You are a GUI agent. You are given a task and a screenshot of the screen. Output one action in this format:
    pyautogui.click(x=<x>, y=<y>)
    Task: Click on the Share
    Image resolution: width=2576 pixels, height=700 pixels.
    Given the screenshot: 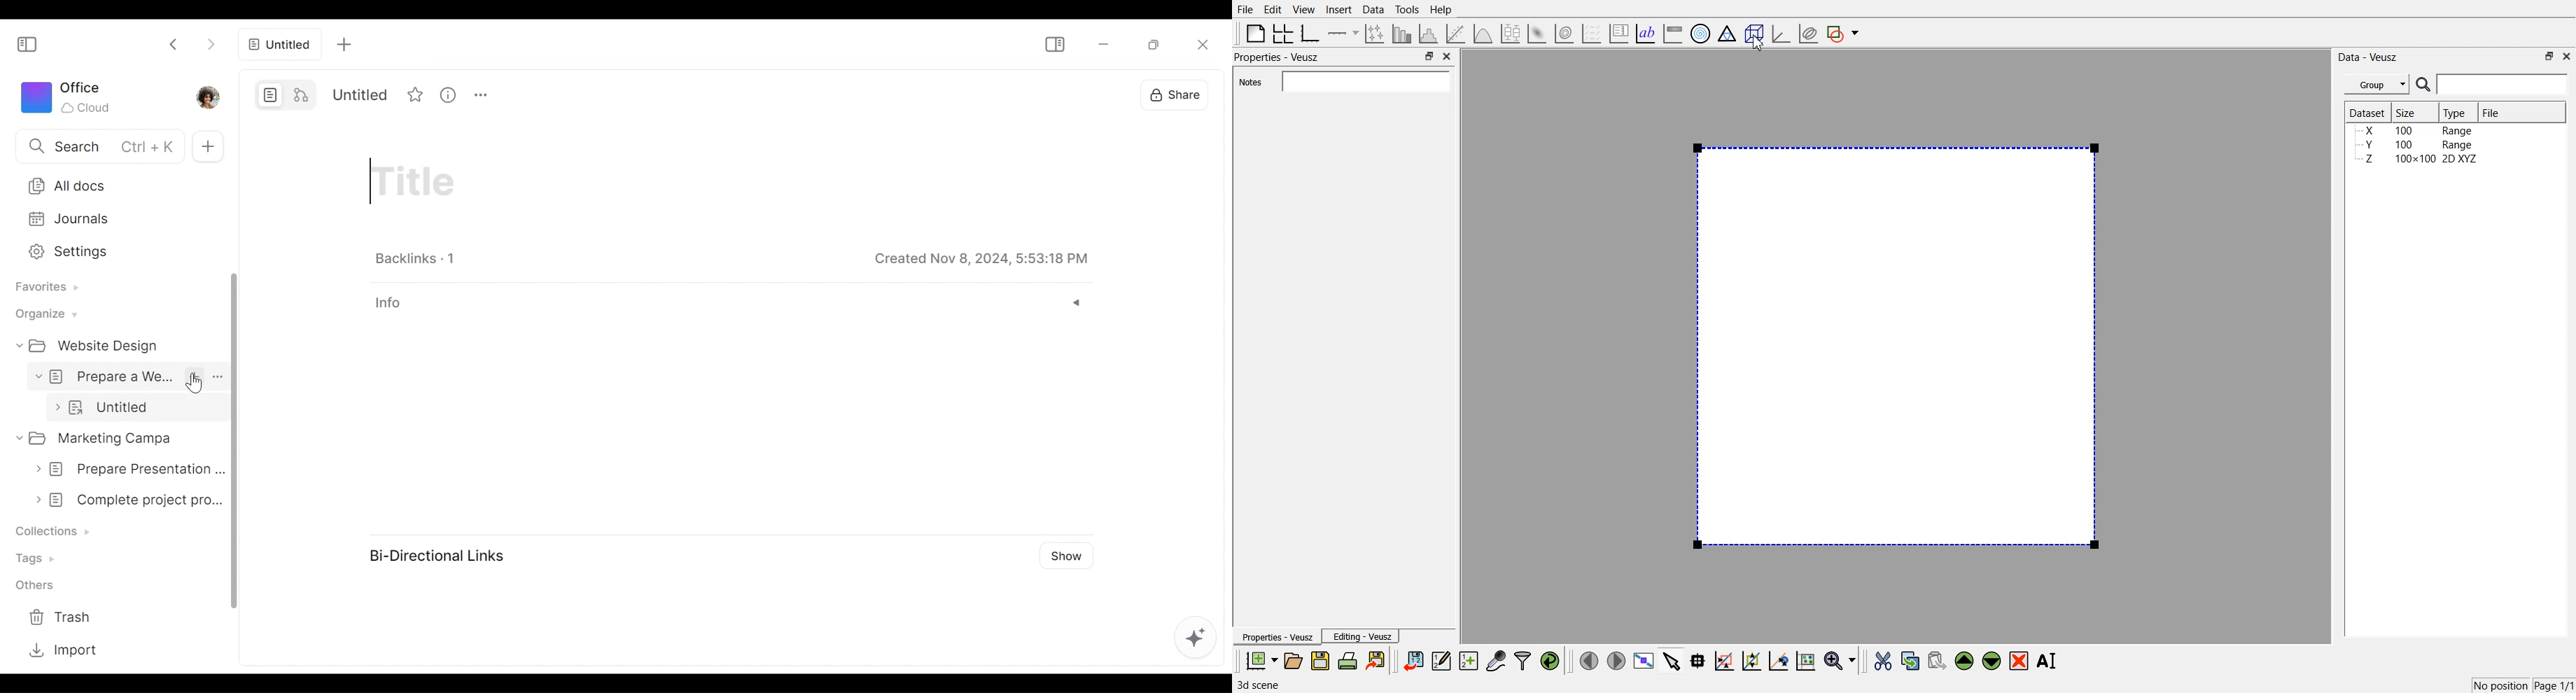 What is the action you would take?
    pyautogui.click(x=1176, y=94)
    